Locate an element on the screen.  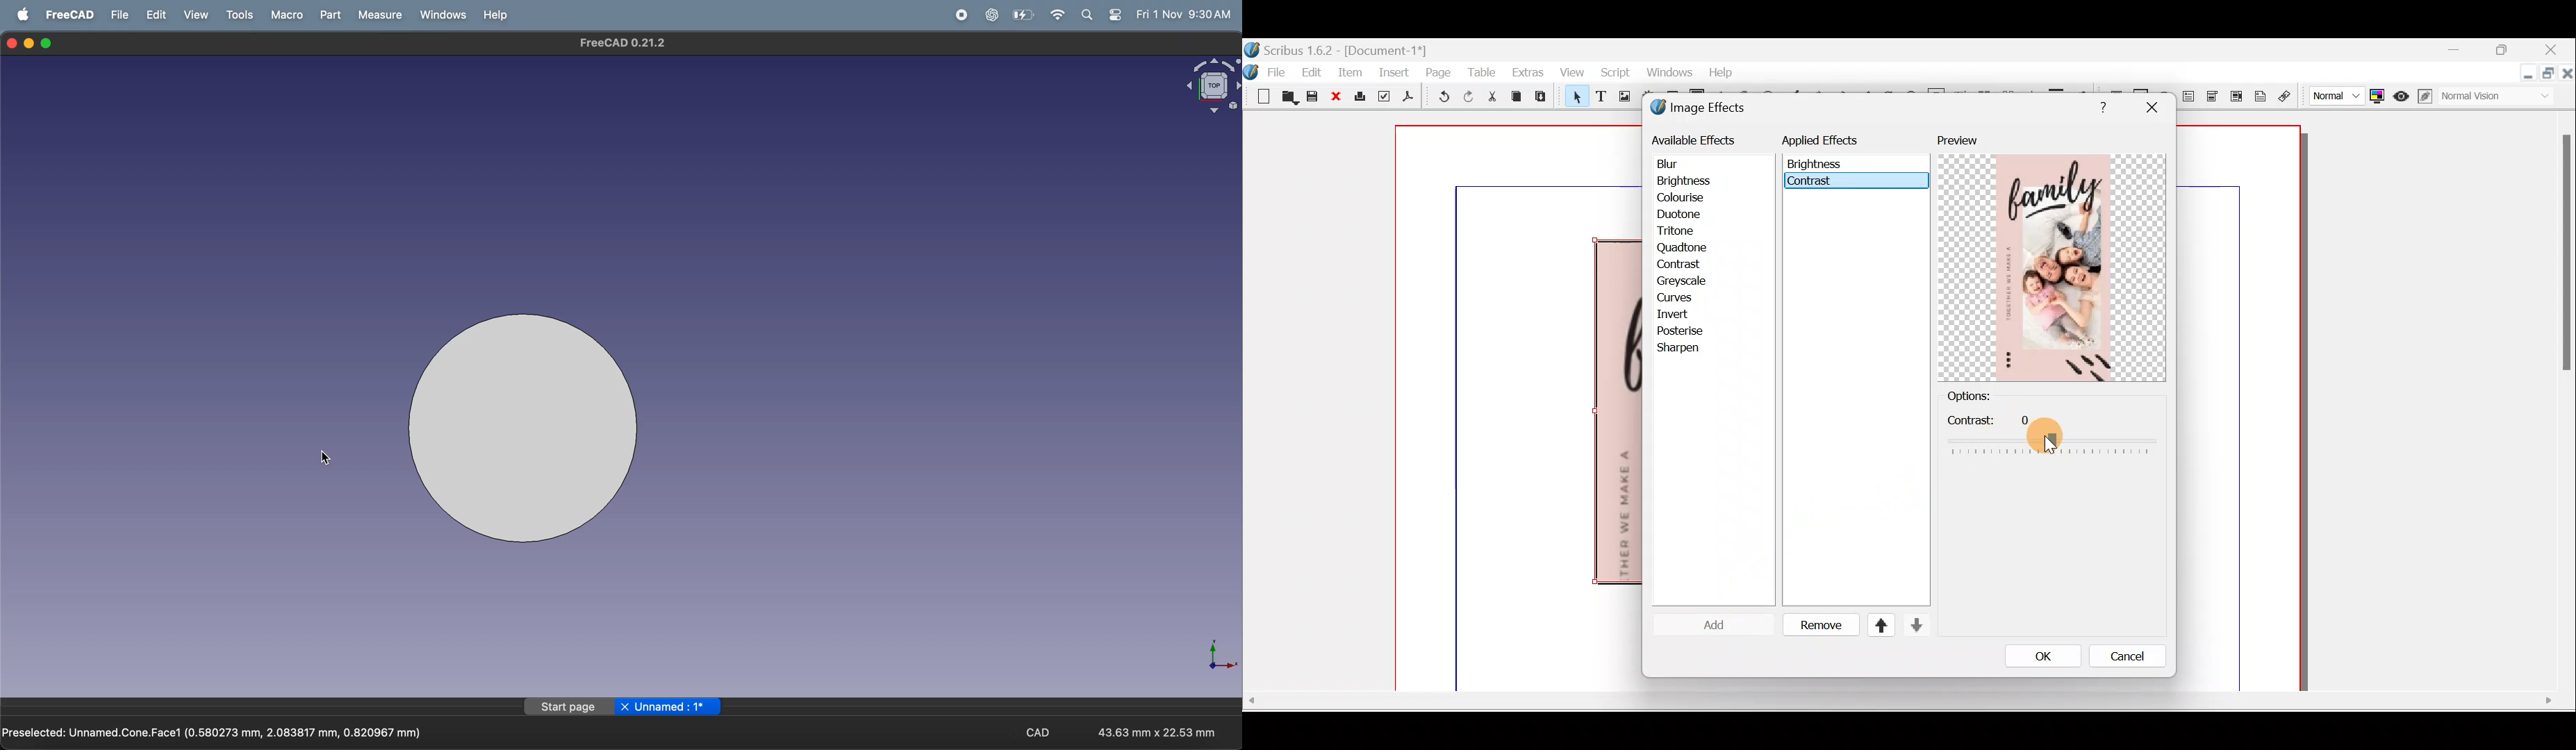
Image effects is located at coordinates (1706, 109).